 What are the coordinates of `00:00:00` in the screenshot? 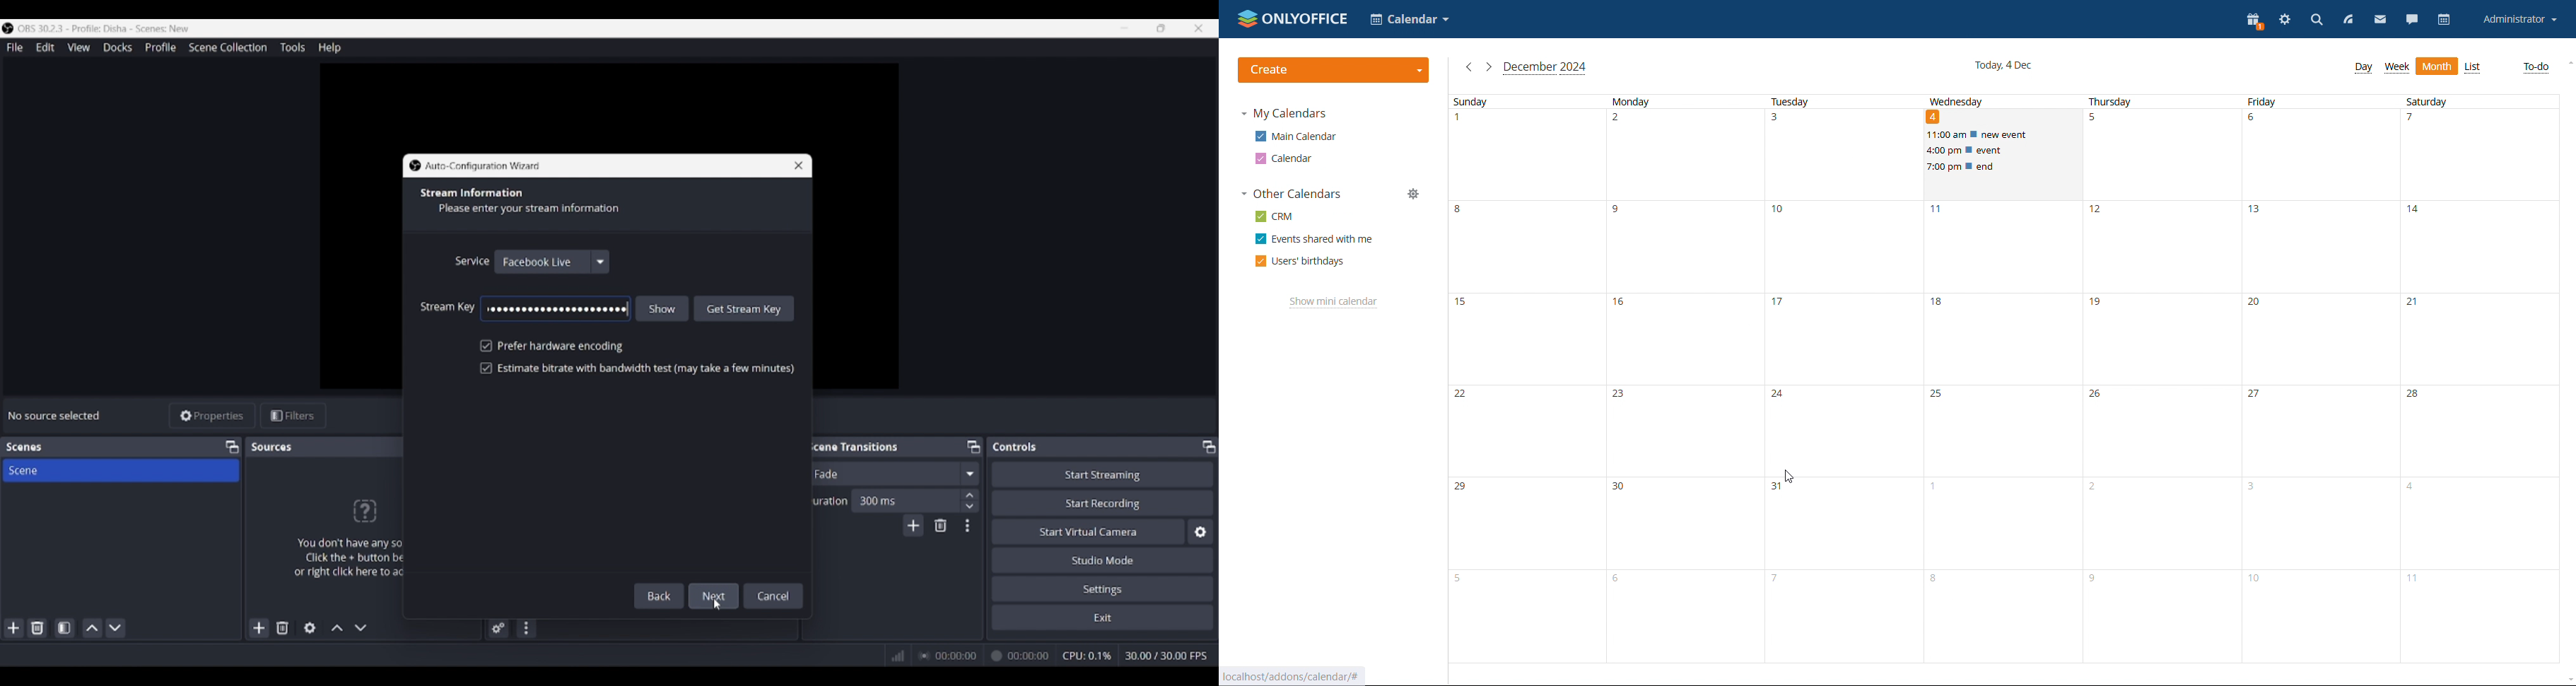 It's located at (986, 656).